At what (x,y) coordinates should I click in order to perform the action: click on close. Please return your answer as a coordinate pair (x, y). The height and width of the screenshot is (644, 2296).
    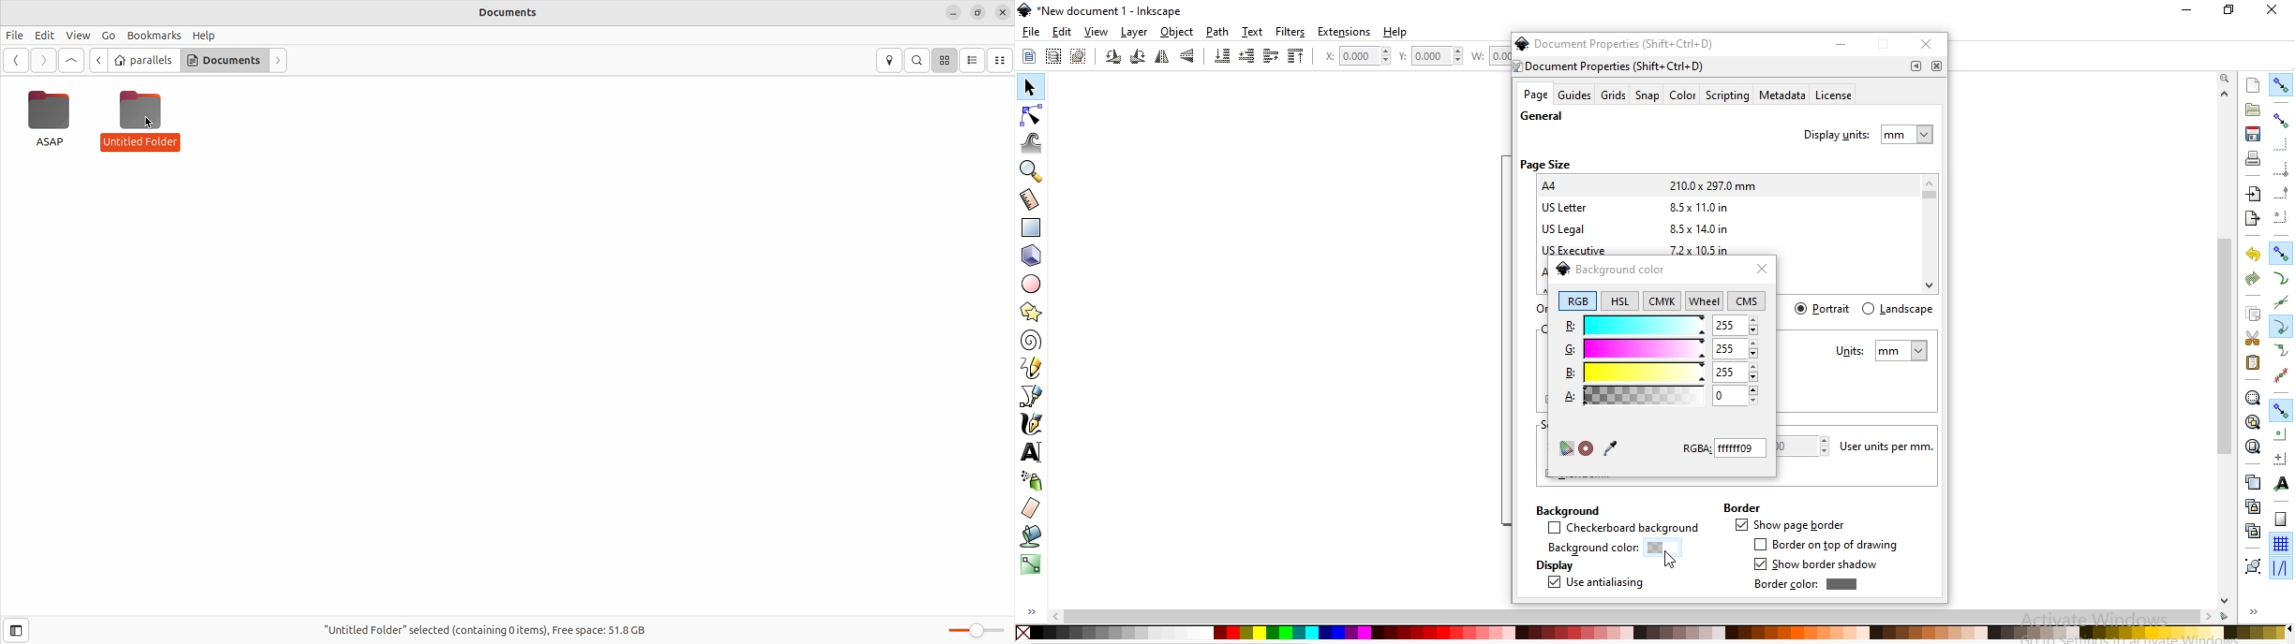
    Looking at the image, I should click on (1003, 11).